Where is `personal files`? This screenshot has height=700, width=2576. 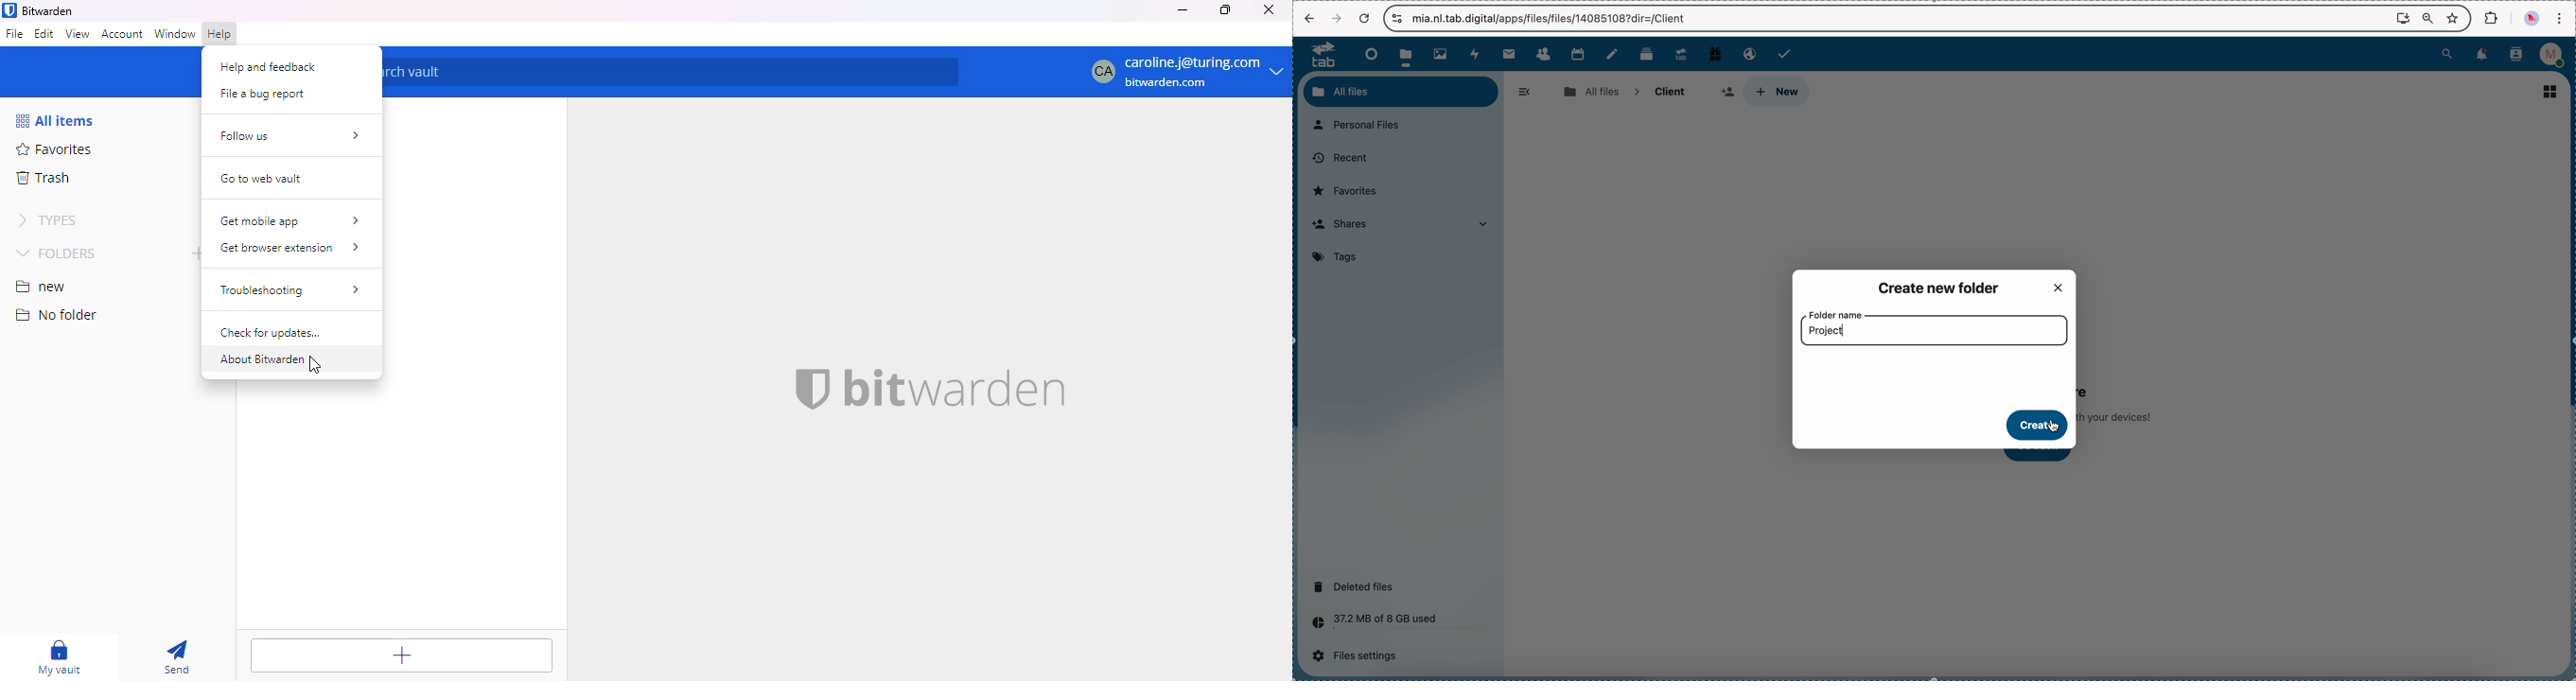
personal files is located at coordinates (1361, 125).